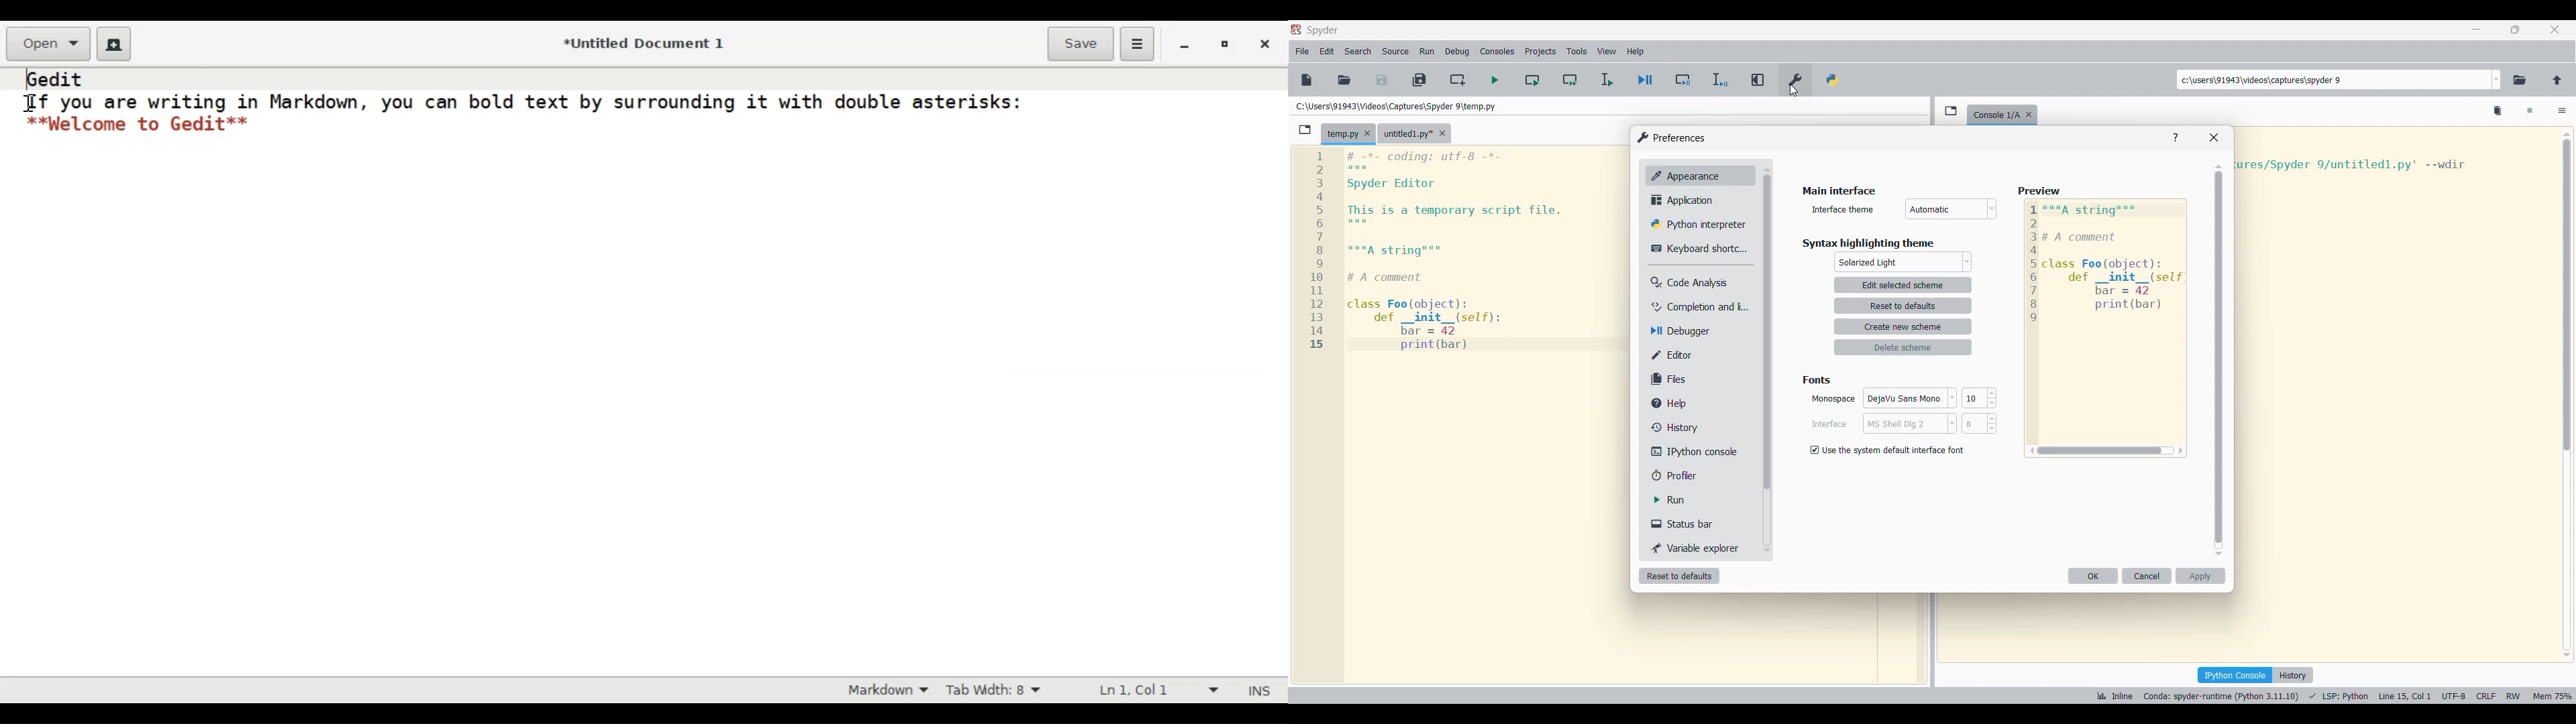  Describe the element at coordinates (2567, 394) in the screenshot. I see `Vertical slide bar` at that location.